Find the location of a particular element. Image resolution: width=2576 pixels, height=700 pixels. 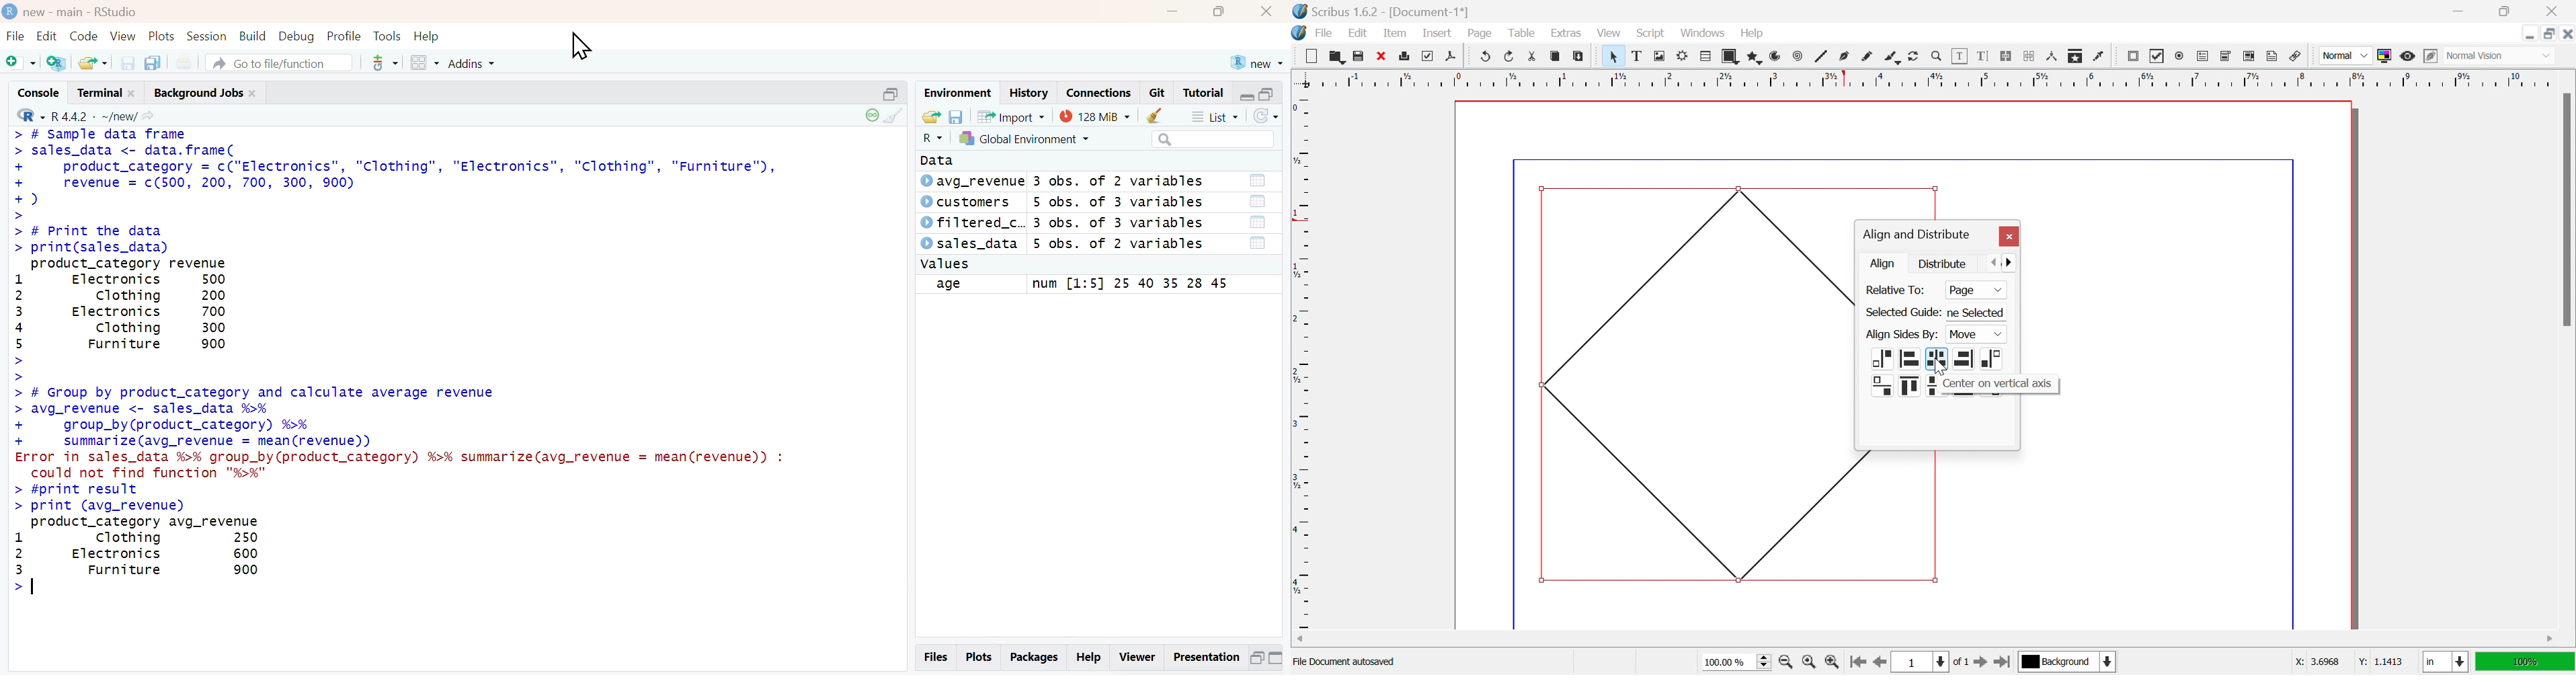

Tutorial is located at coordinates (1202, 93).